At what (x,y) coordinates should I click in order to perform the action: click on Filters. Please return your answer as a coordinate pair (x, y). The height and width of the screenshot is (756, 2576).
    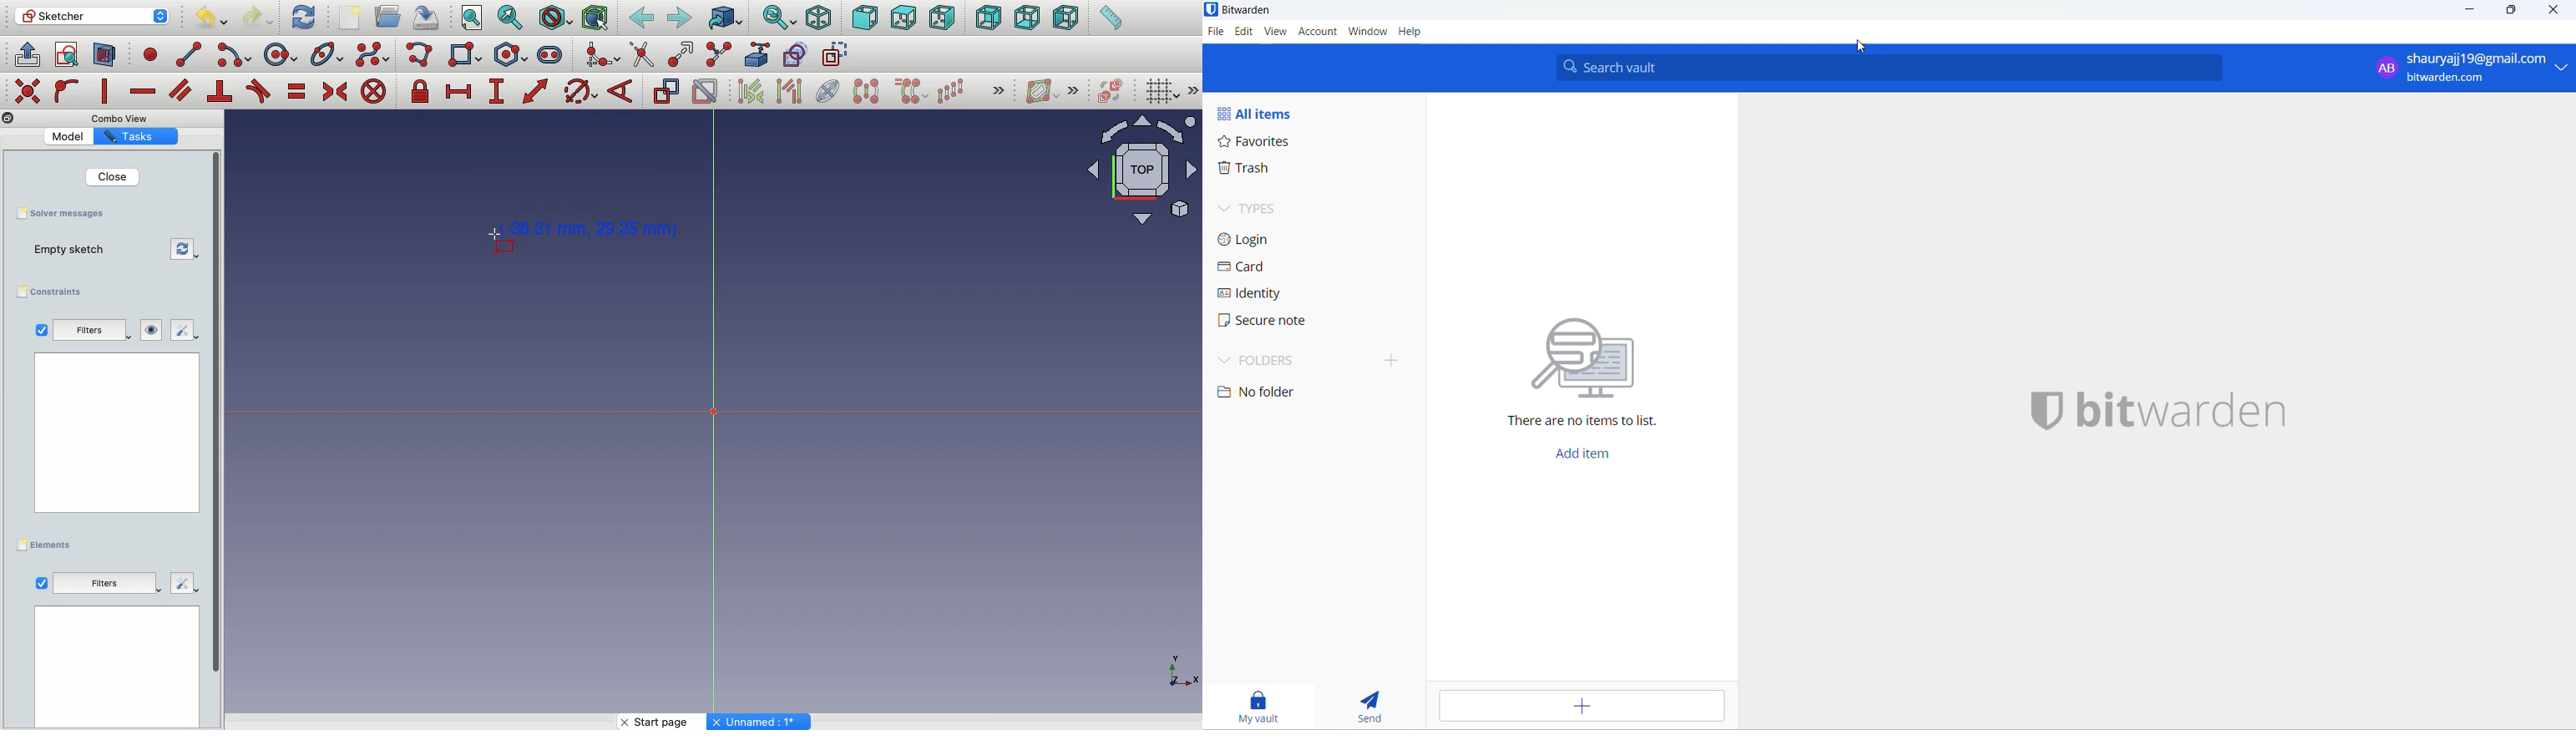
    Looking at the image, I should click on (104, 582).